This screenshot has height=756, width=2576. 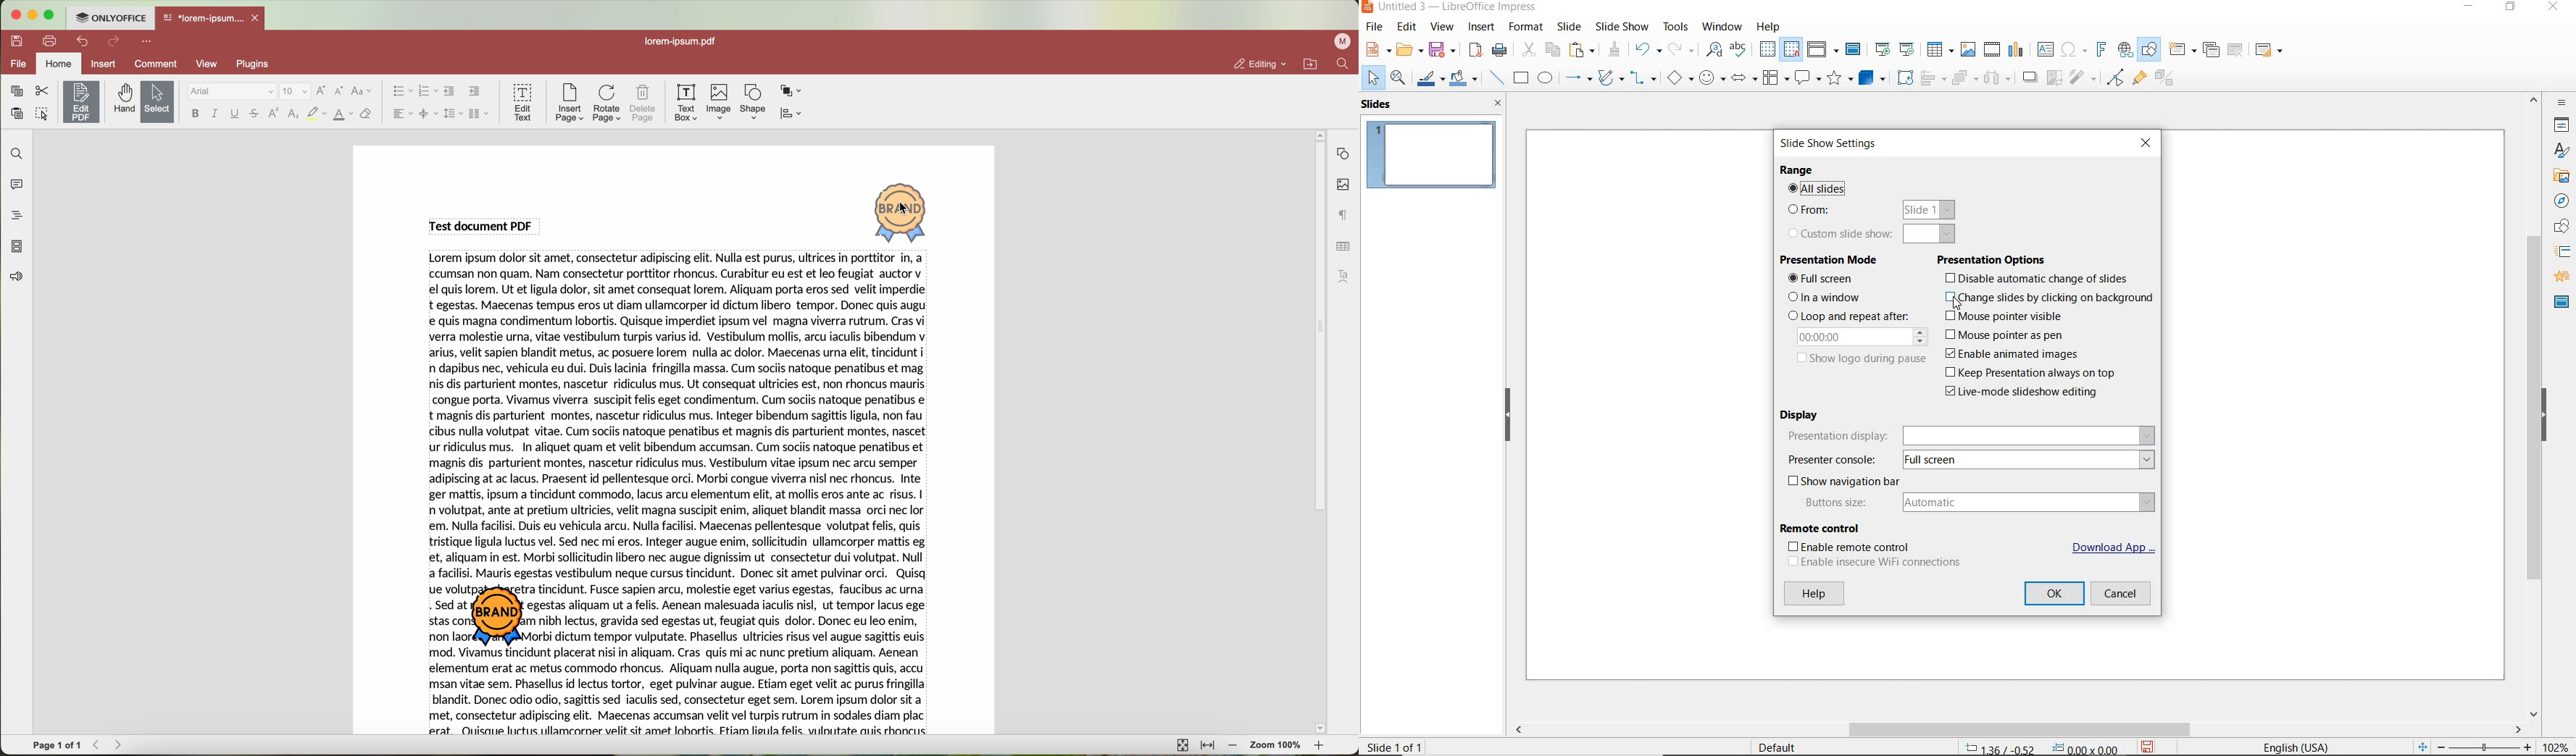 What do you see at coordinates (1315, 432) in the screenshot?
I see `scroll bar` at bounding box center [1315, 432].